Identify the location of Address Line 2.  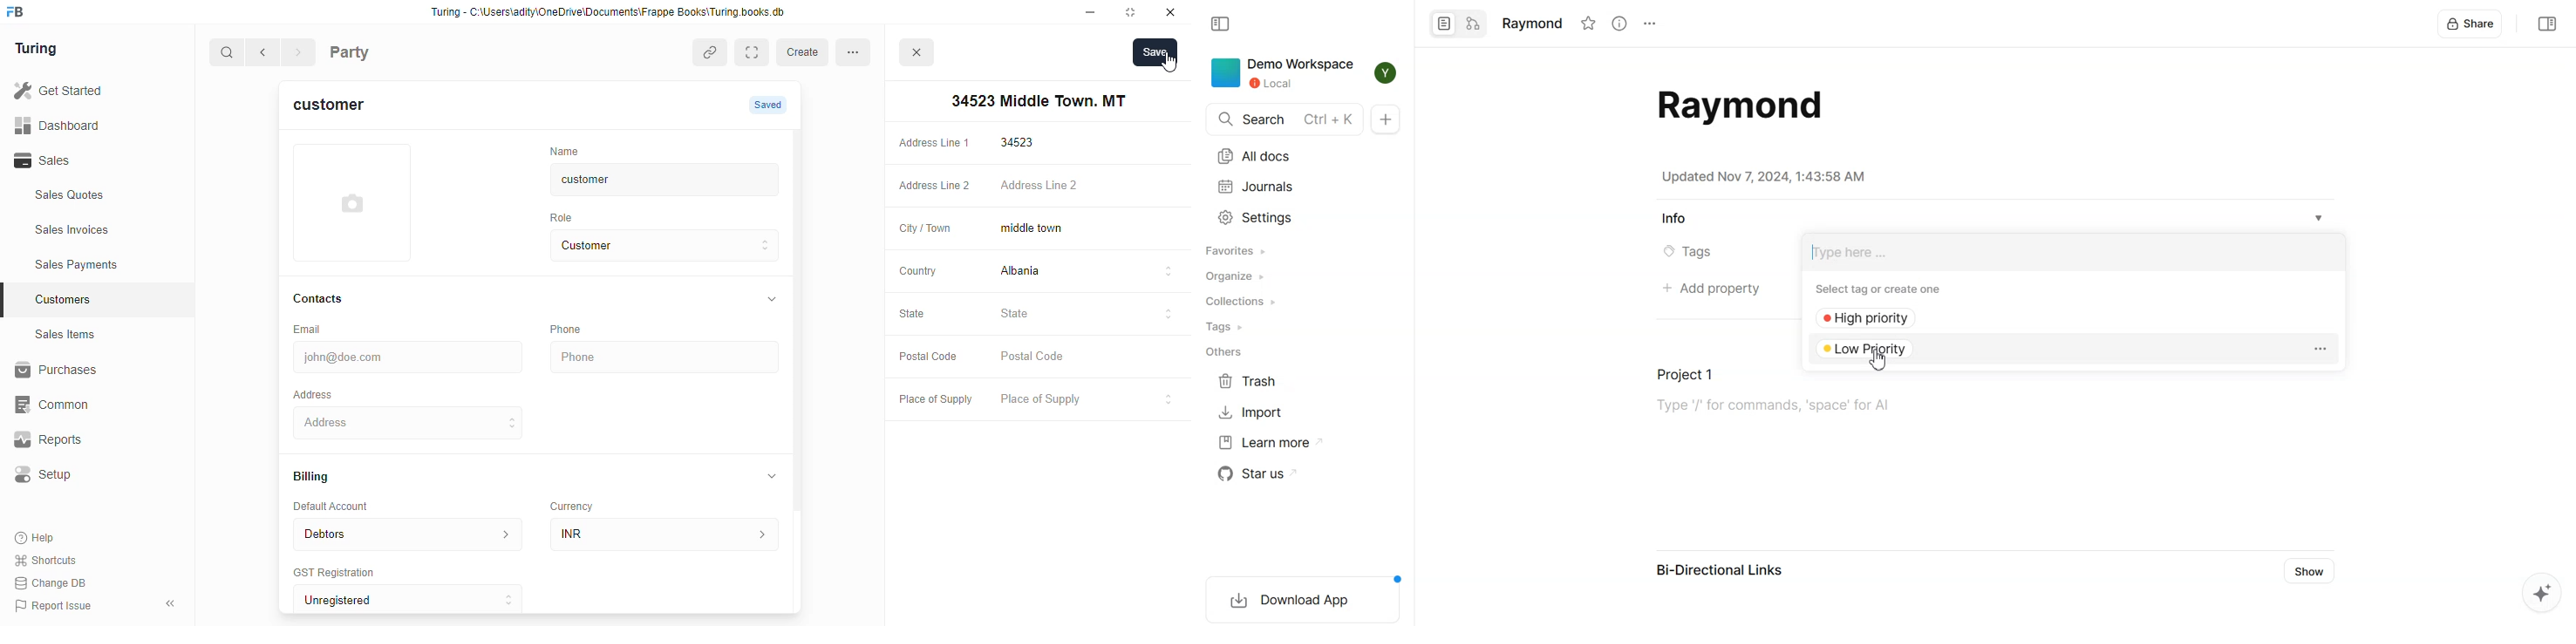
(1088, 187).